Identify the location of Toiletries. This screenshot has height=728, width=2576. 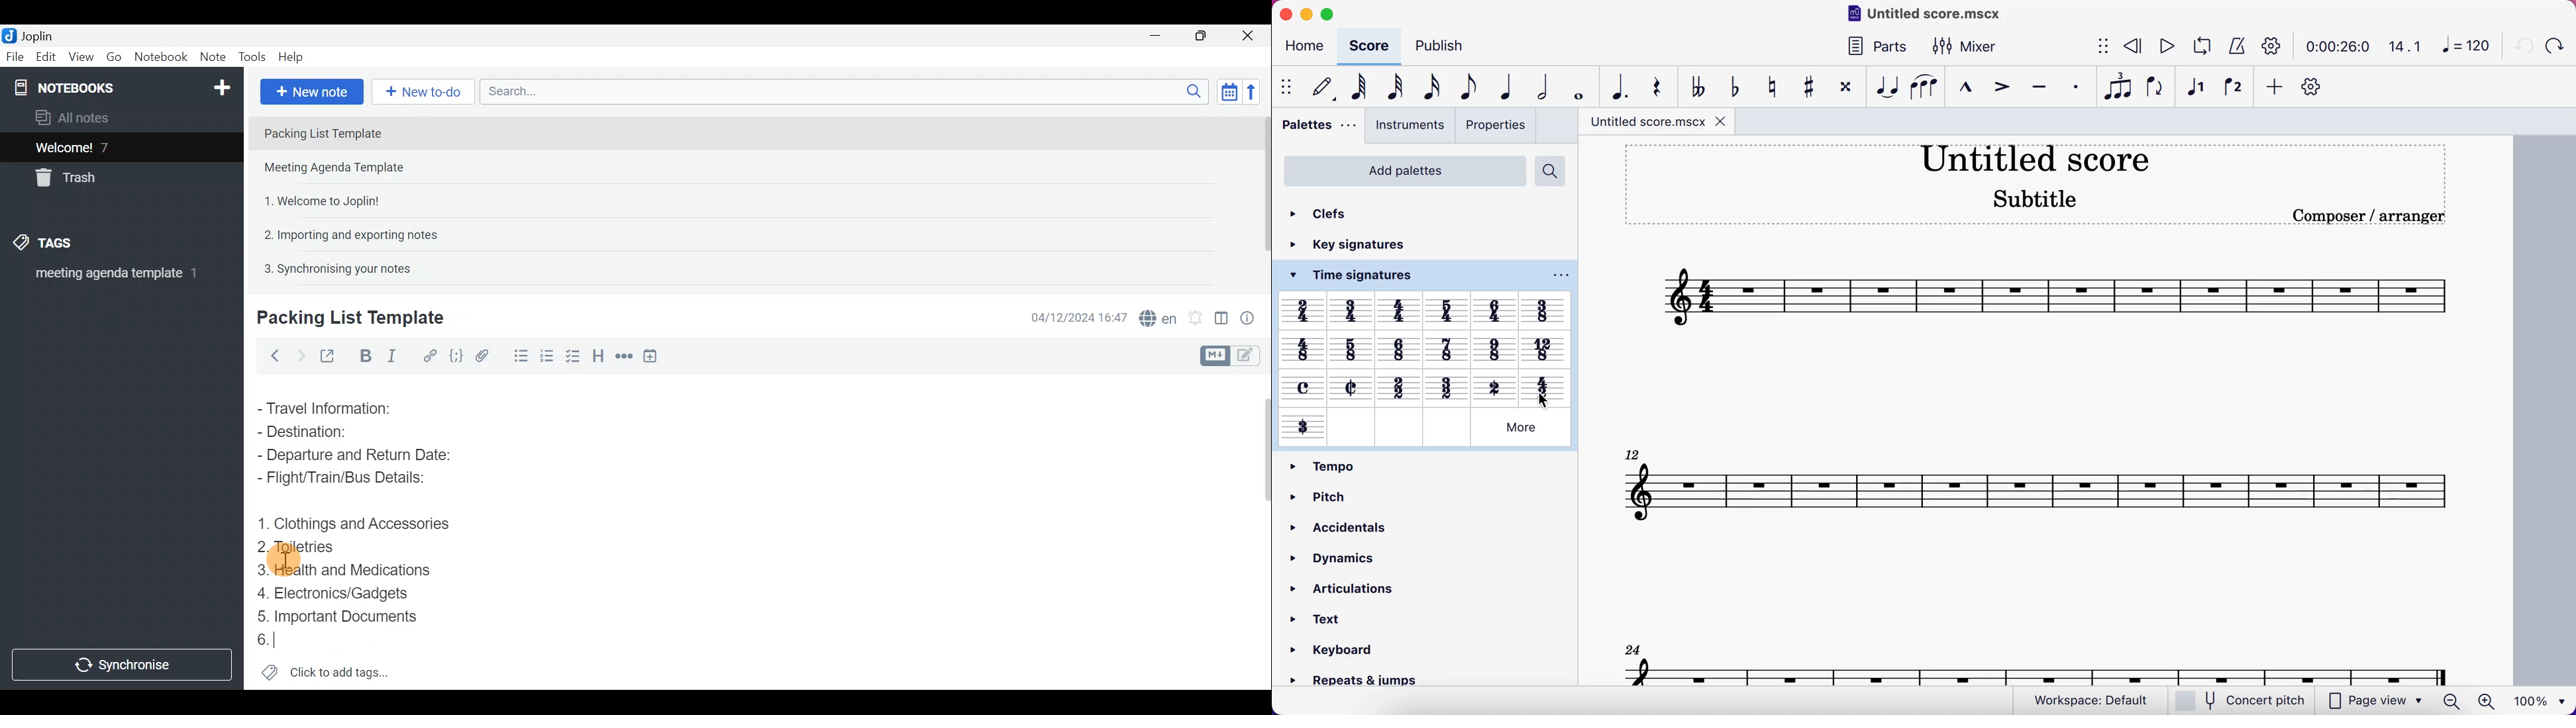
(305, 549).